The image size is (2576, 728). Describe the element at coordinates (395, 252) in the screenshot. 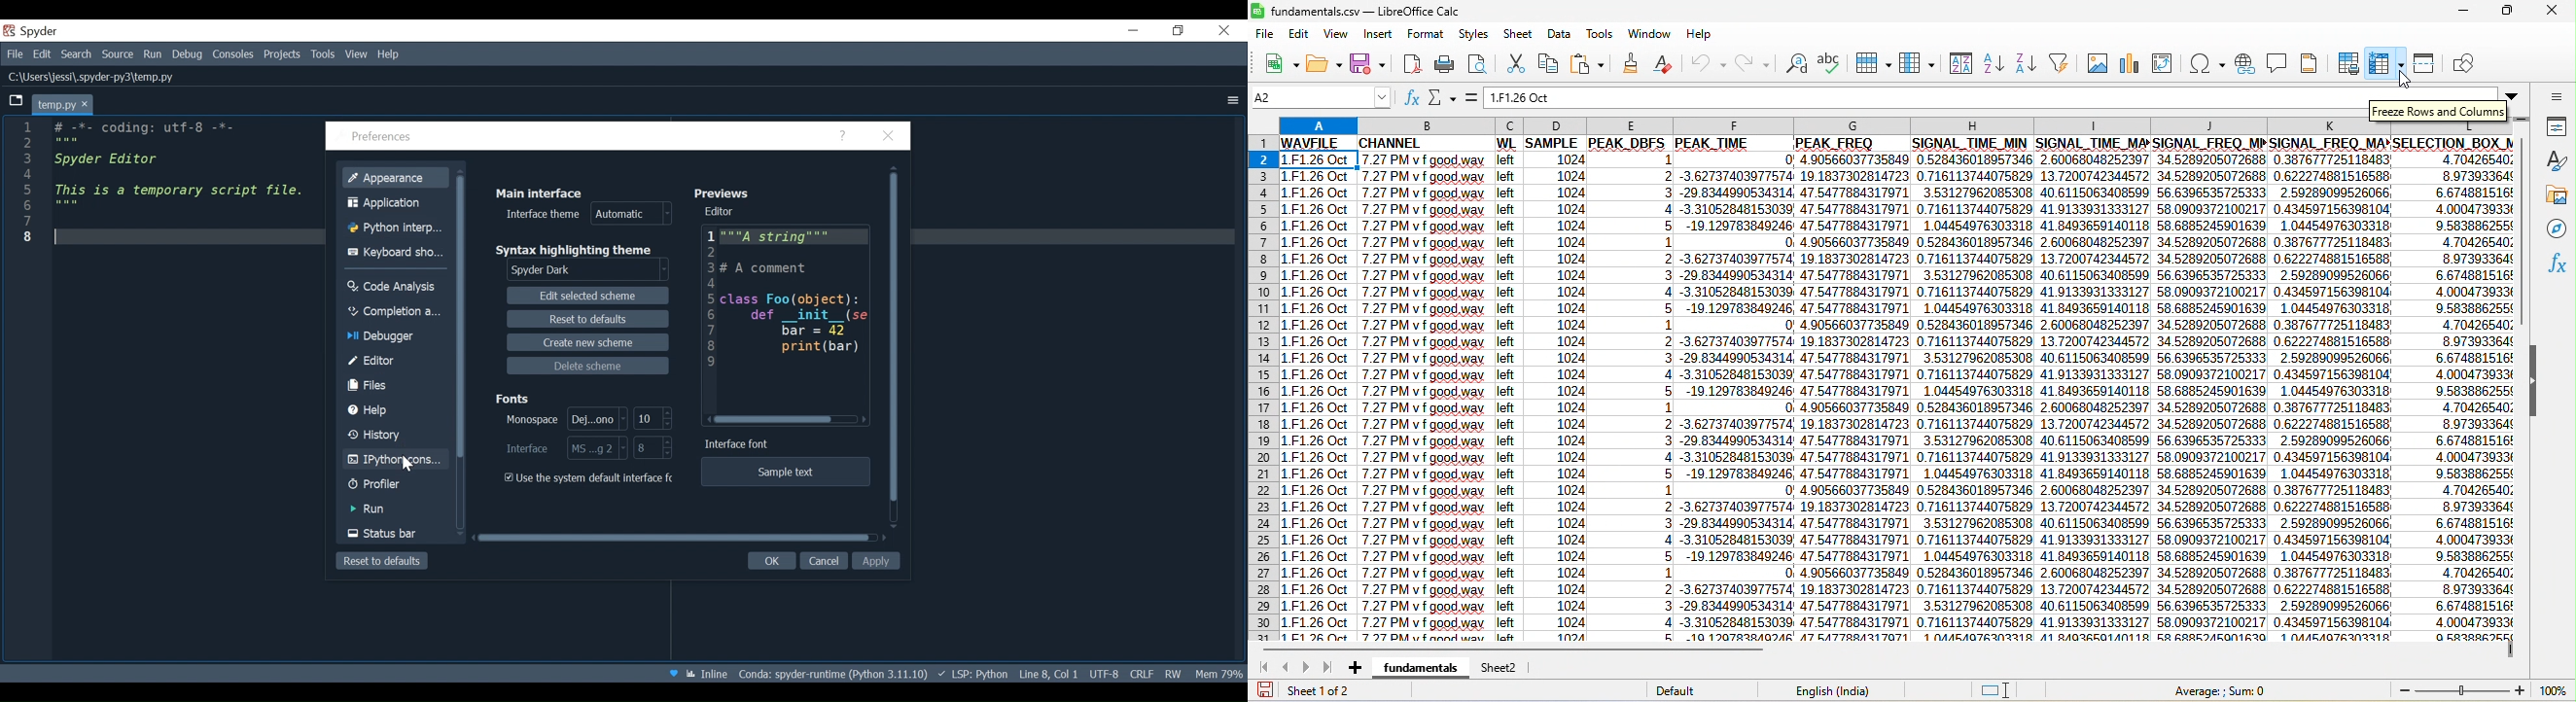

I see `Keyboard Shortcut` at that location.